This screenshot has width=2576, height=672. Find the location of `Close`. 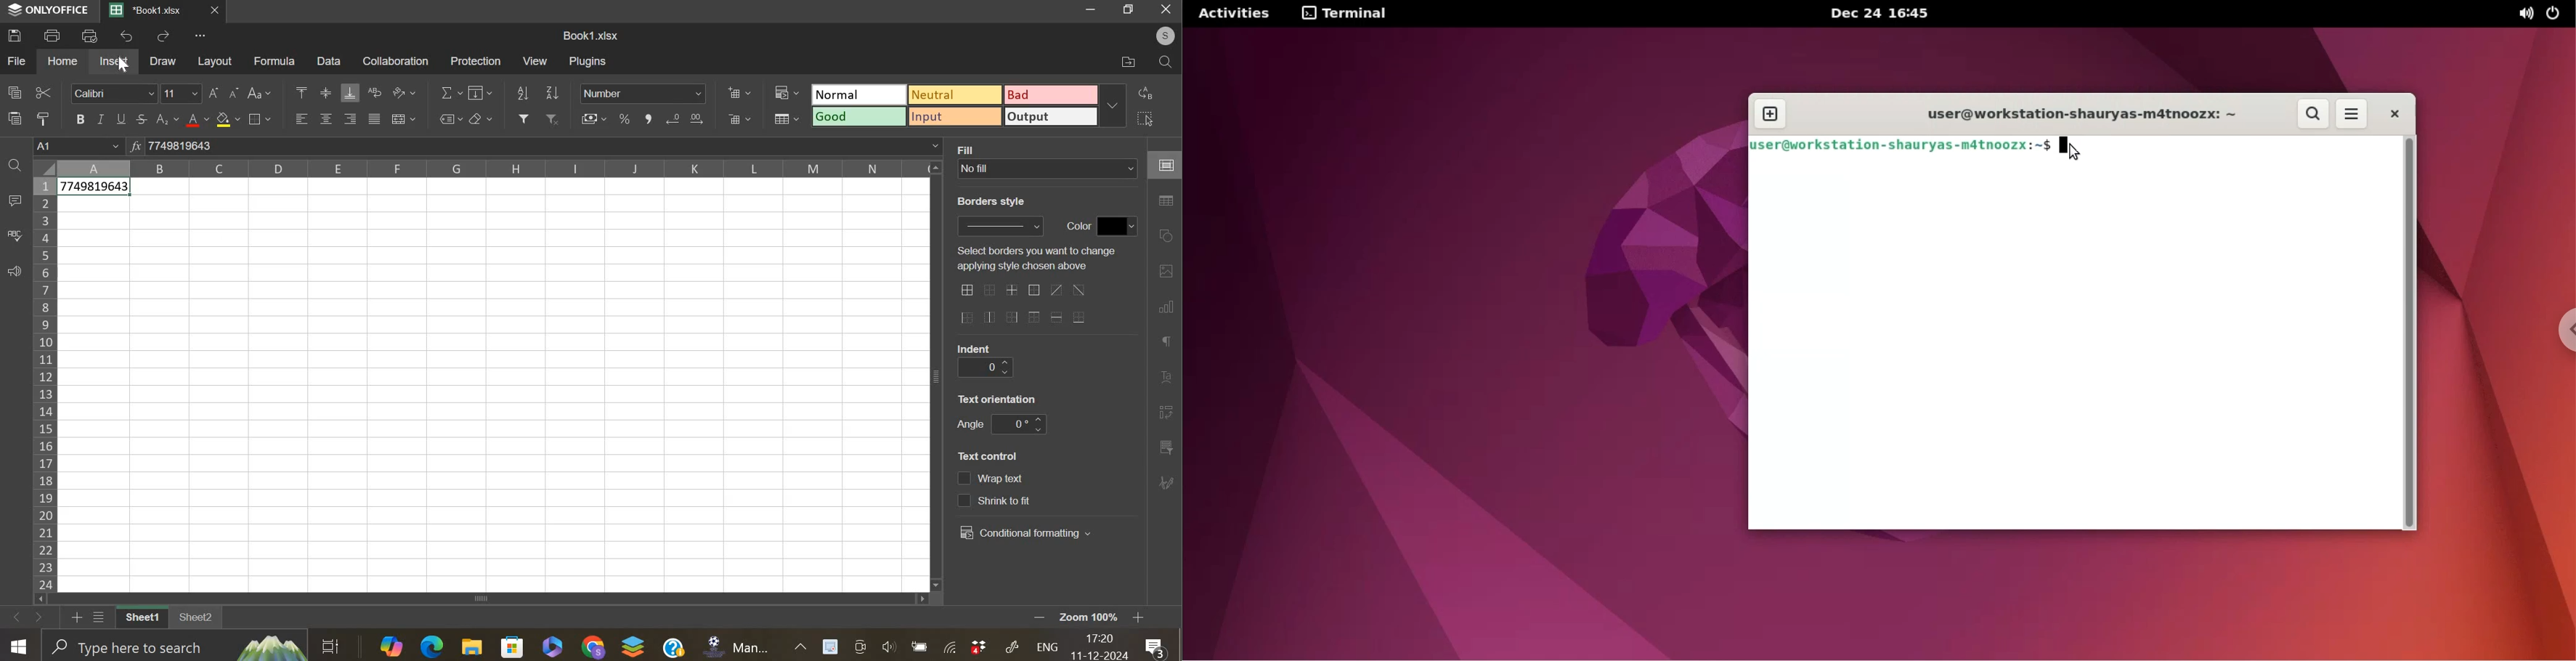

Close is located at coordinates (1166, 10).